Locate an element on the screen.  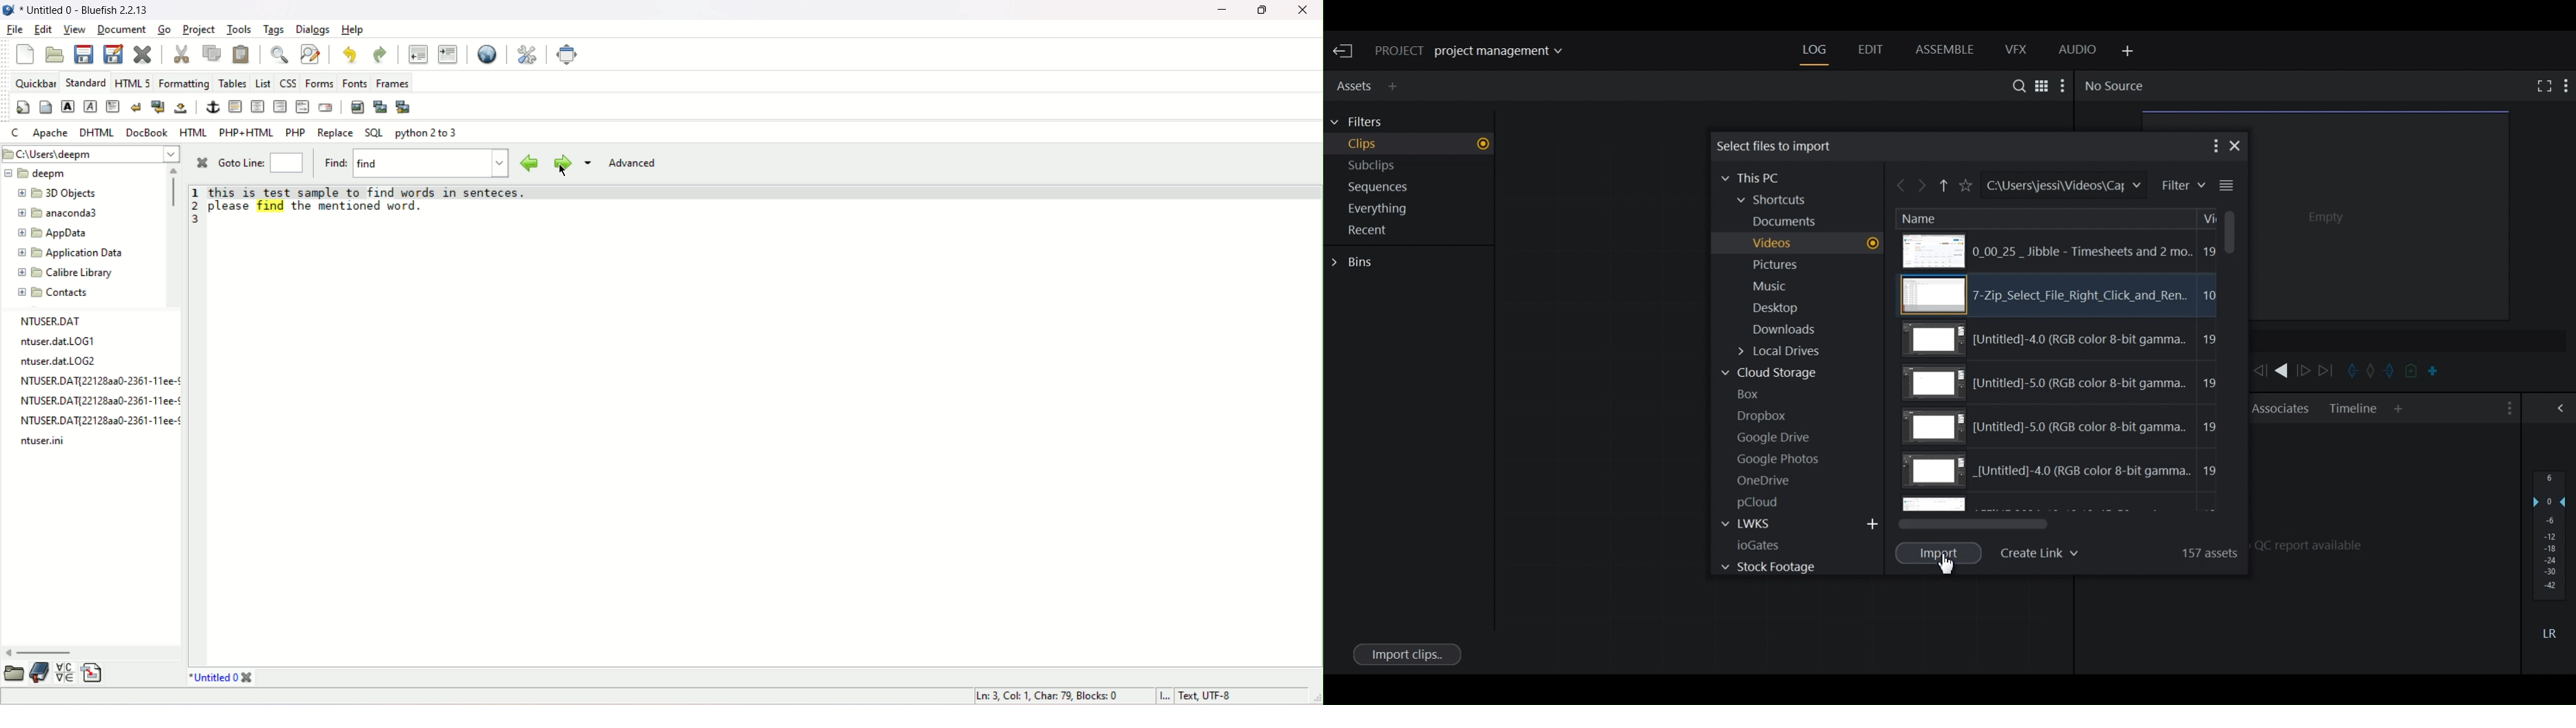
RGB color is located at coordinates (2066, 339).